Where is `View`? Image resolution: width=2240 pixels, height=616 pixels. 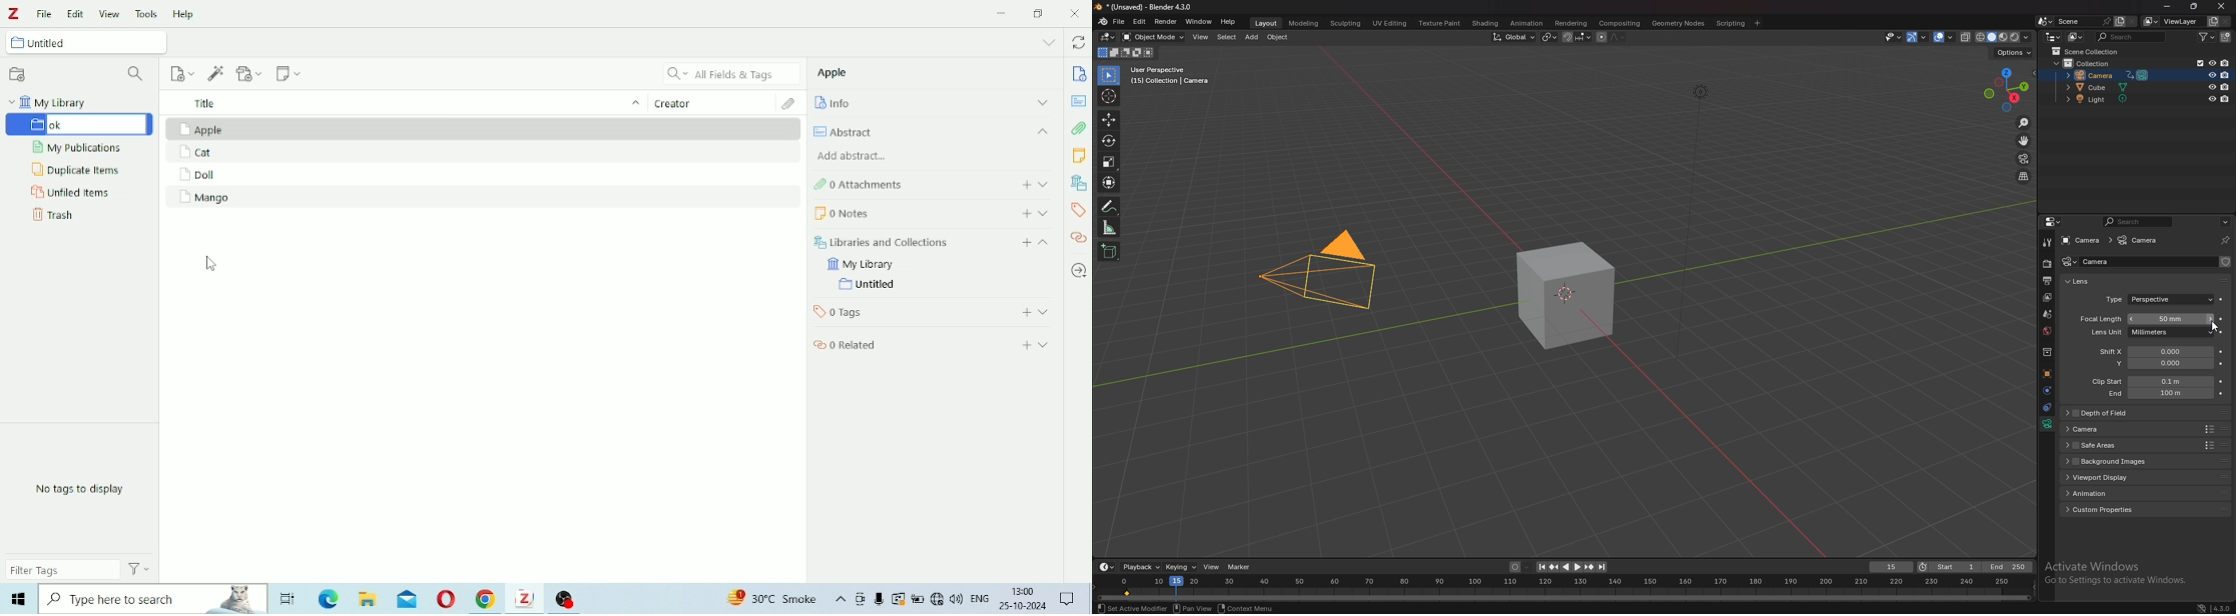
View is located at coordinates (109, 13).